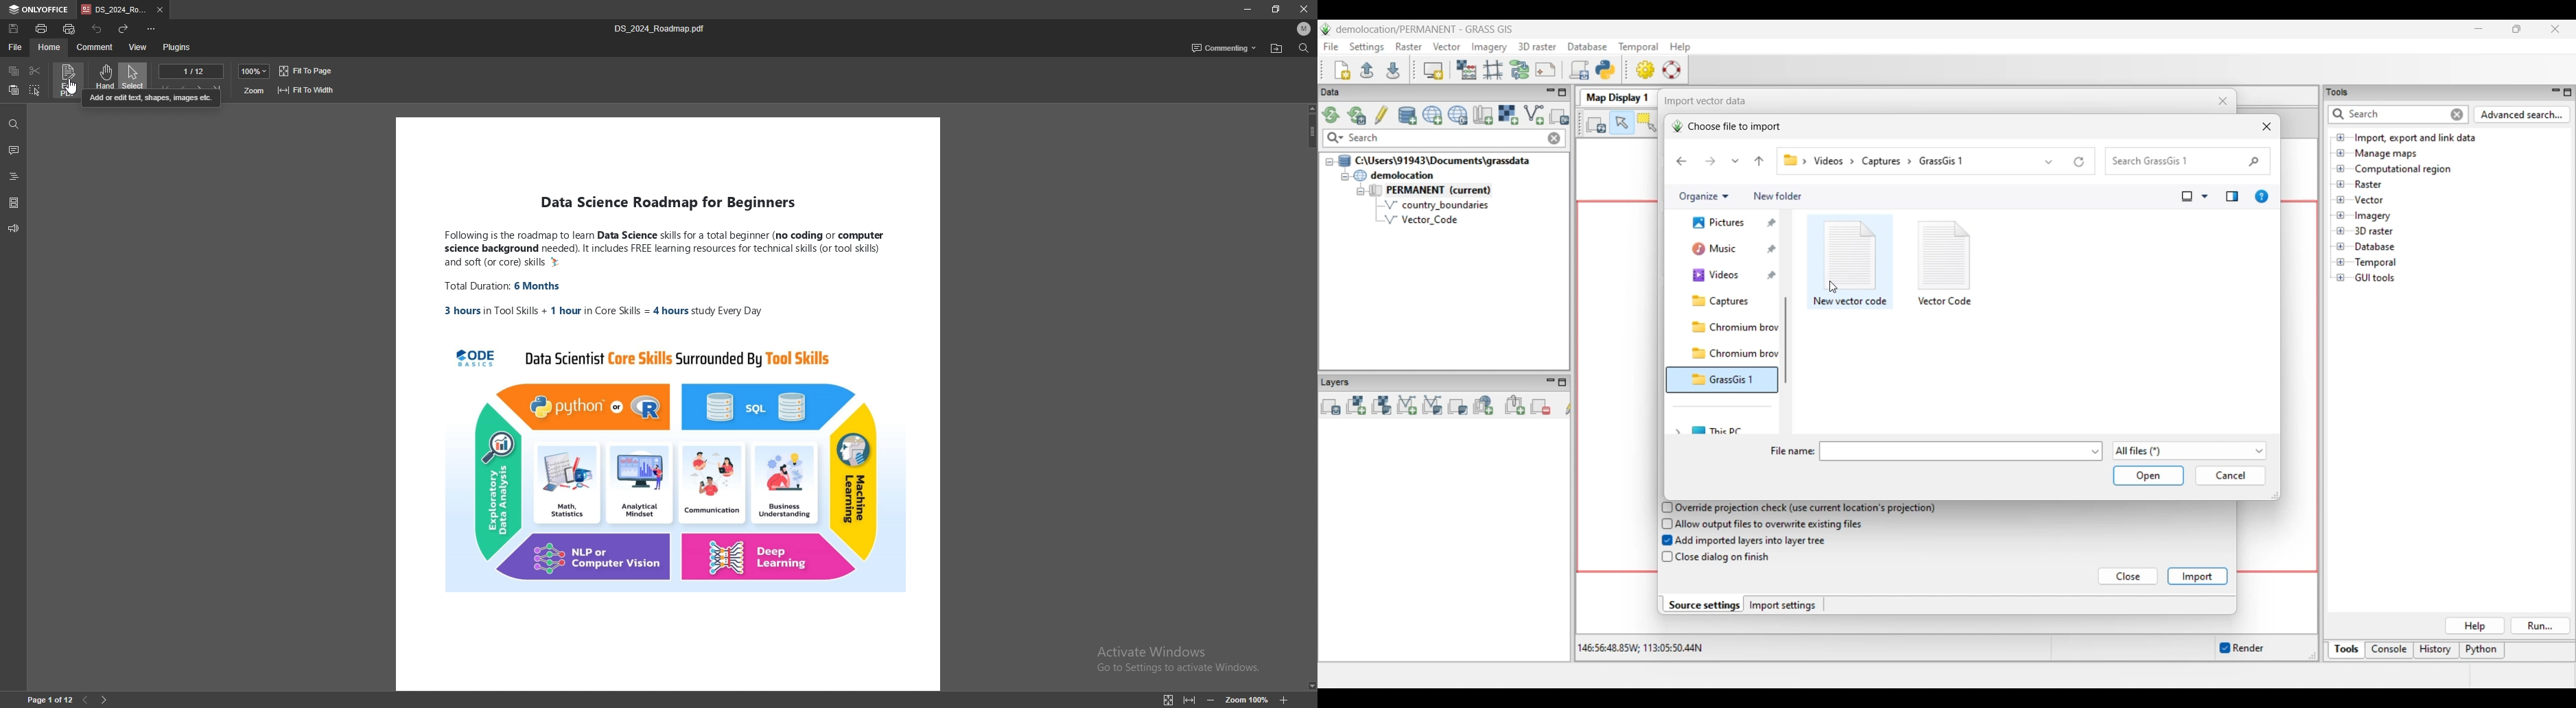 This screenshot has width=2576, height=728. What do you see at coordinates (50, 700) in the screenshot?
I see `page number` at bounding box center [50, 700].